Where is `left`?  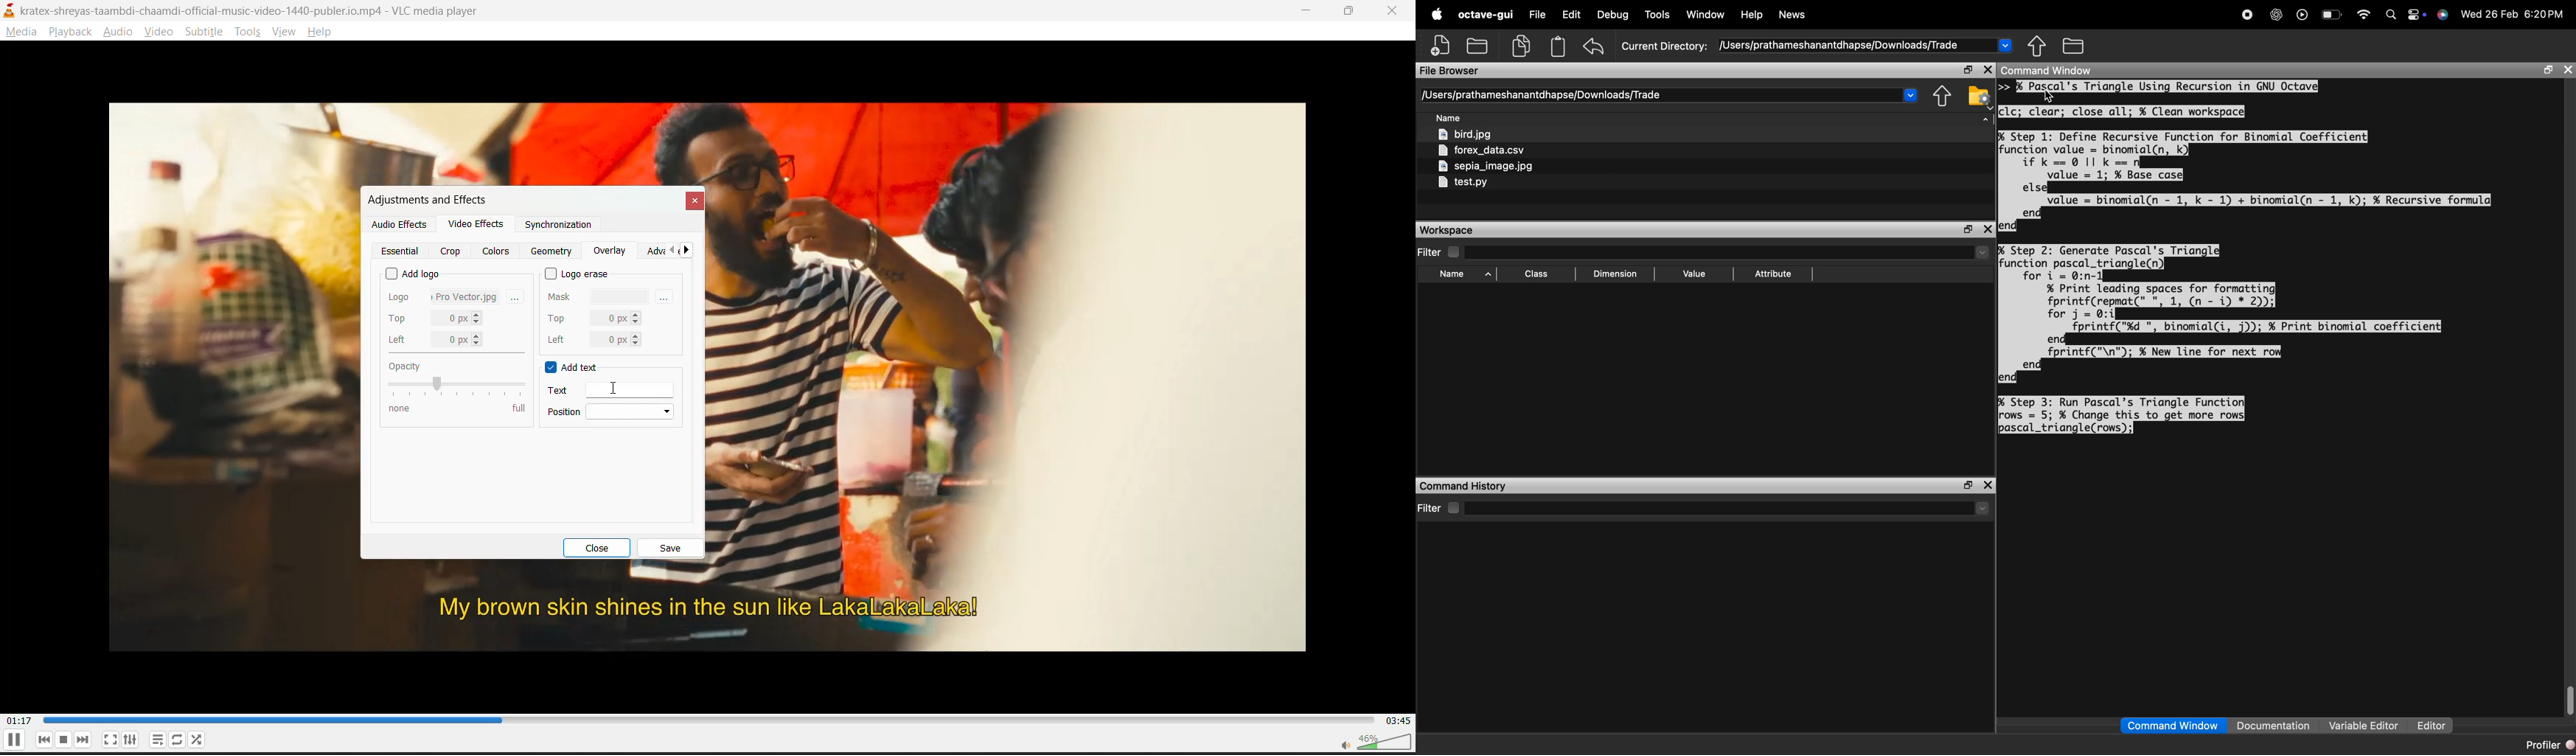
left is located at coordinates (593, 339).